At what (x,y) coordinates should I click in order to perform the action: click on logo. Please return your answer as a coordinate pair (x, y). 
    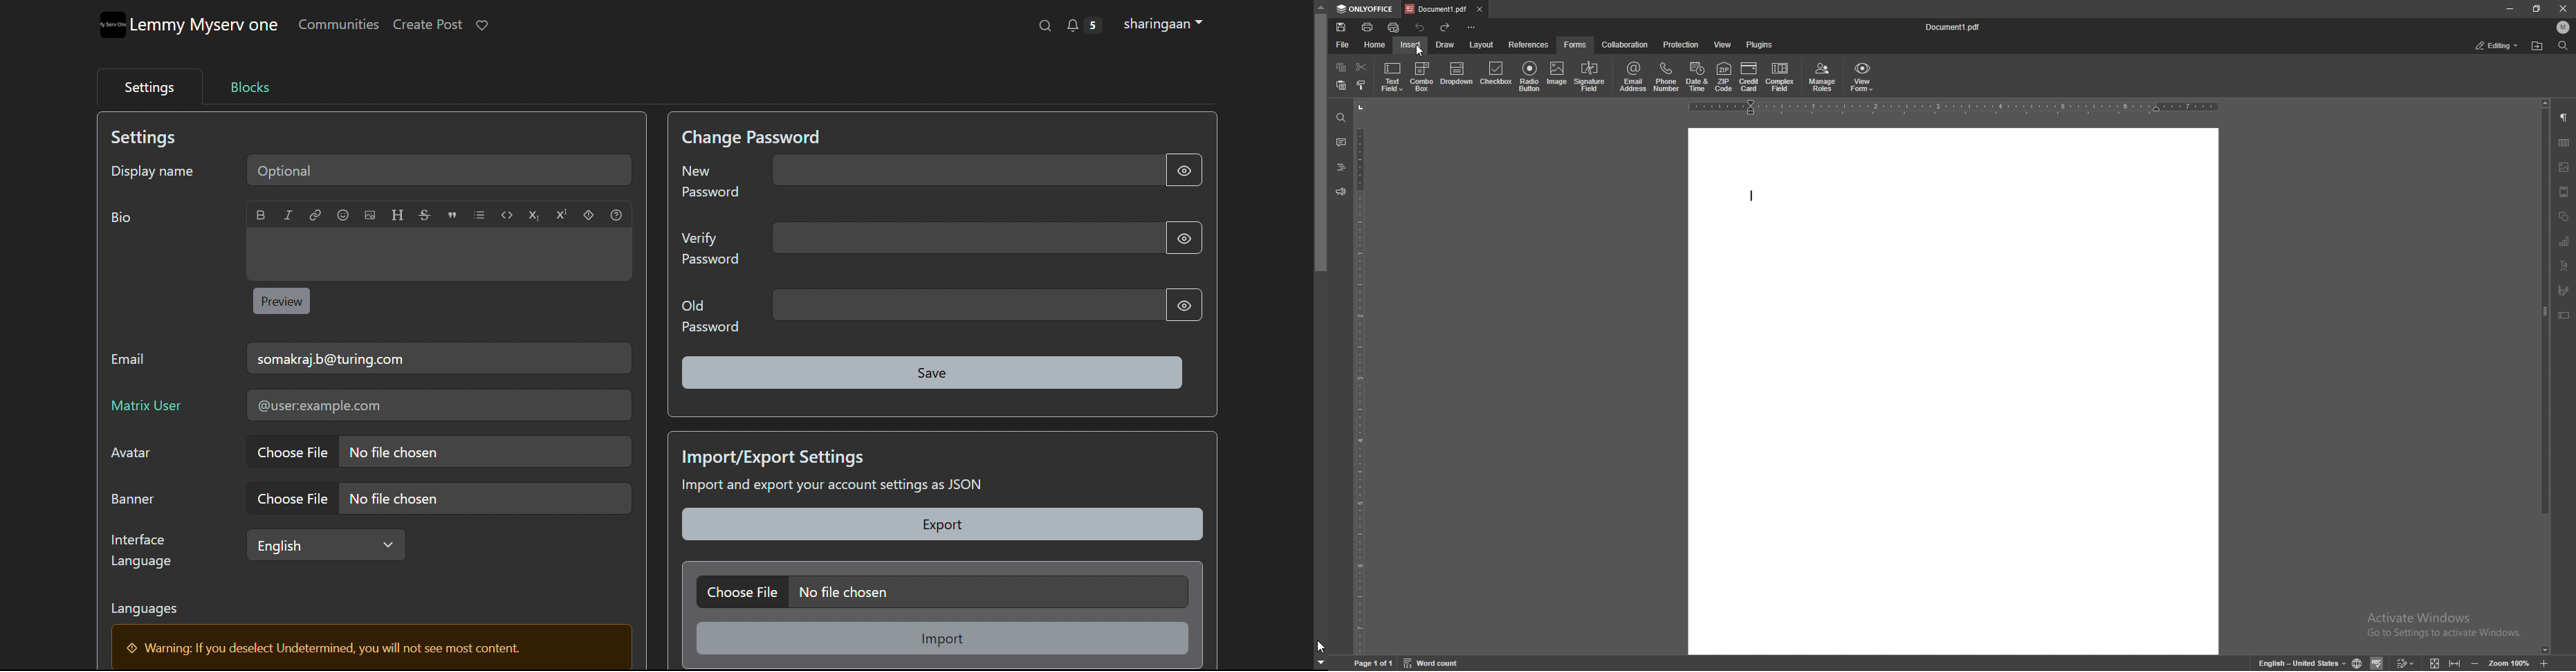
    Looking at the image, I should click on (111, 25).